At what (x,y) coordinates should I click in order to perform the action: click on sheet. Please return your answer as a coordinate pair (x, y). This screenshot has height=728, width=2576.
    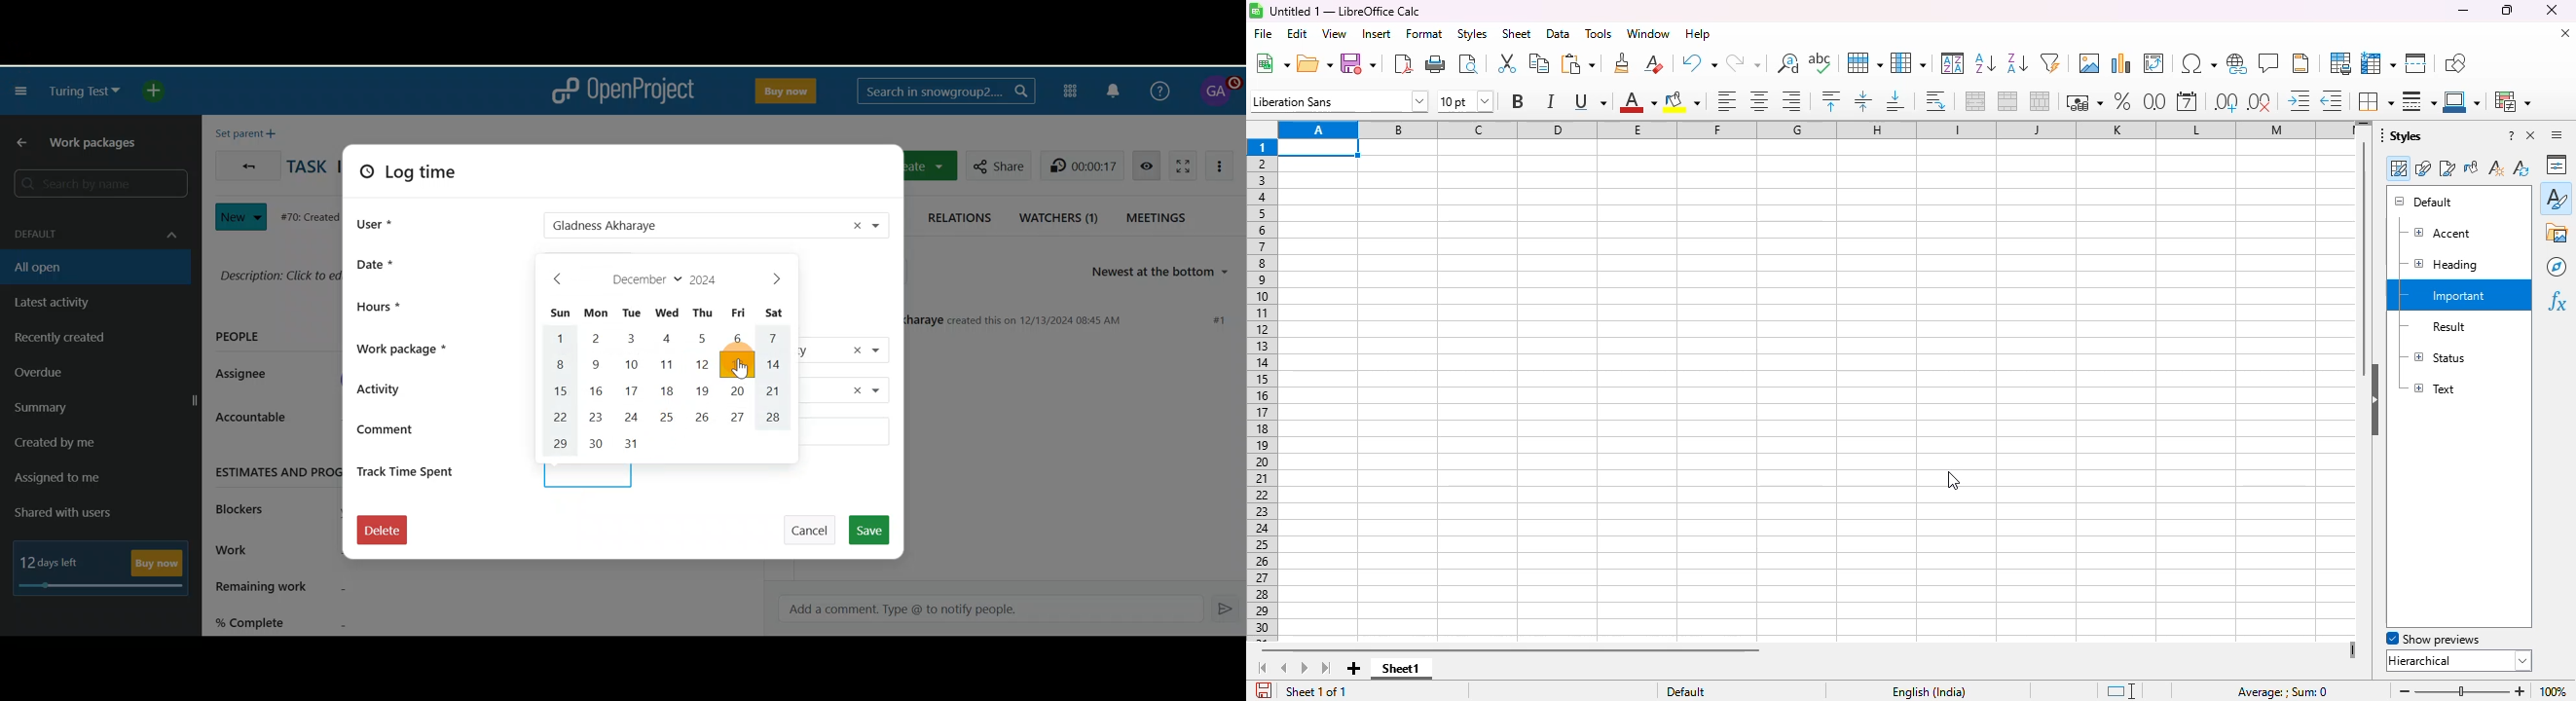
    Looking at the image, I should click on (1516, 34).